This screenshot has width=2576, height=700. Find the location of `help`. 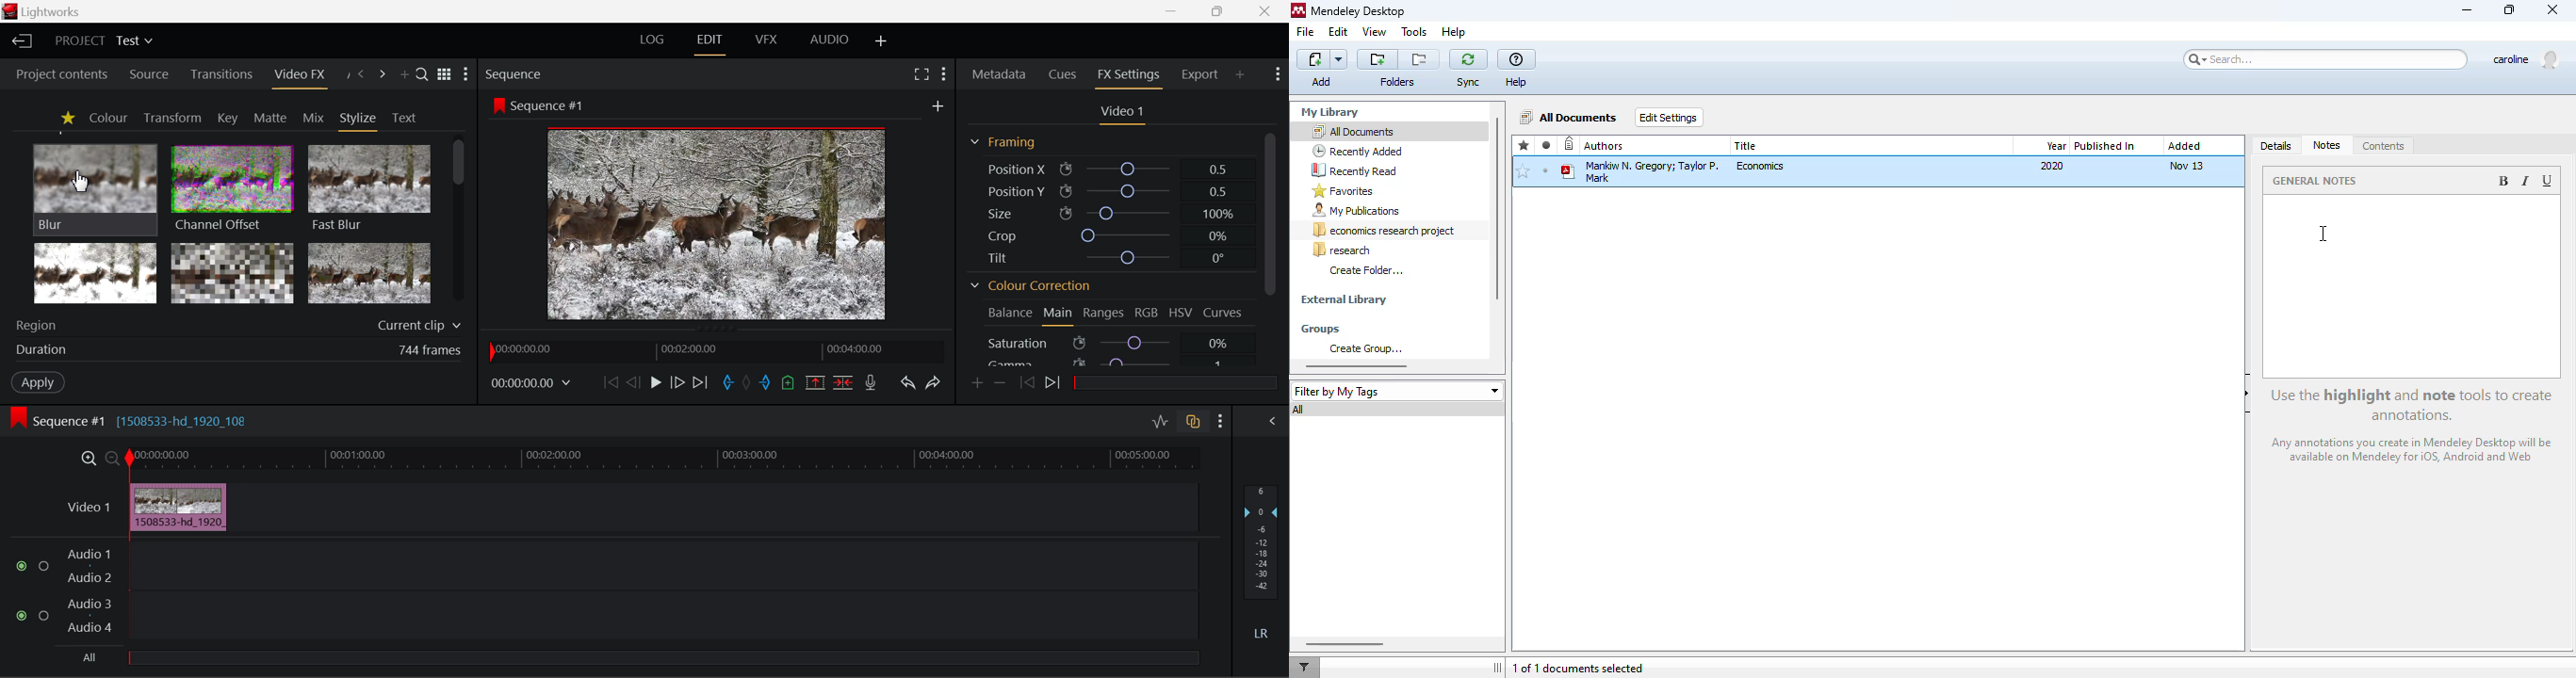

help is located at coordinates (1517, 60).